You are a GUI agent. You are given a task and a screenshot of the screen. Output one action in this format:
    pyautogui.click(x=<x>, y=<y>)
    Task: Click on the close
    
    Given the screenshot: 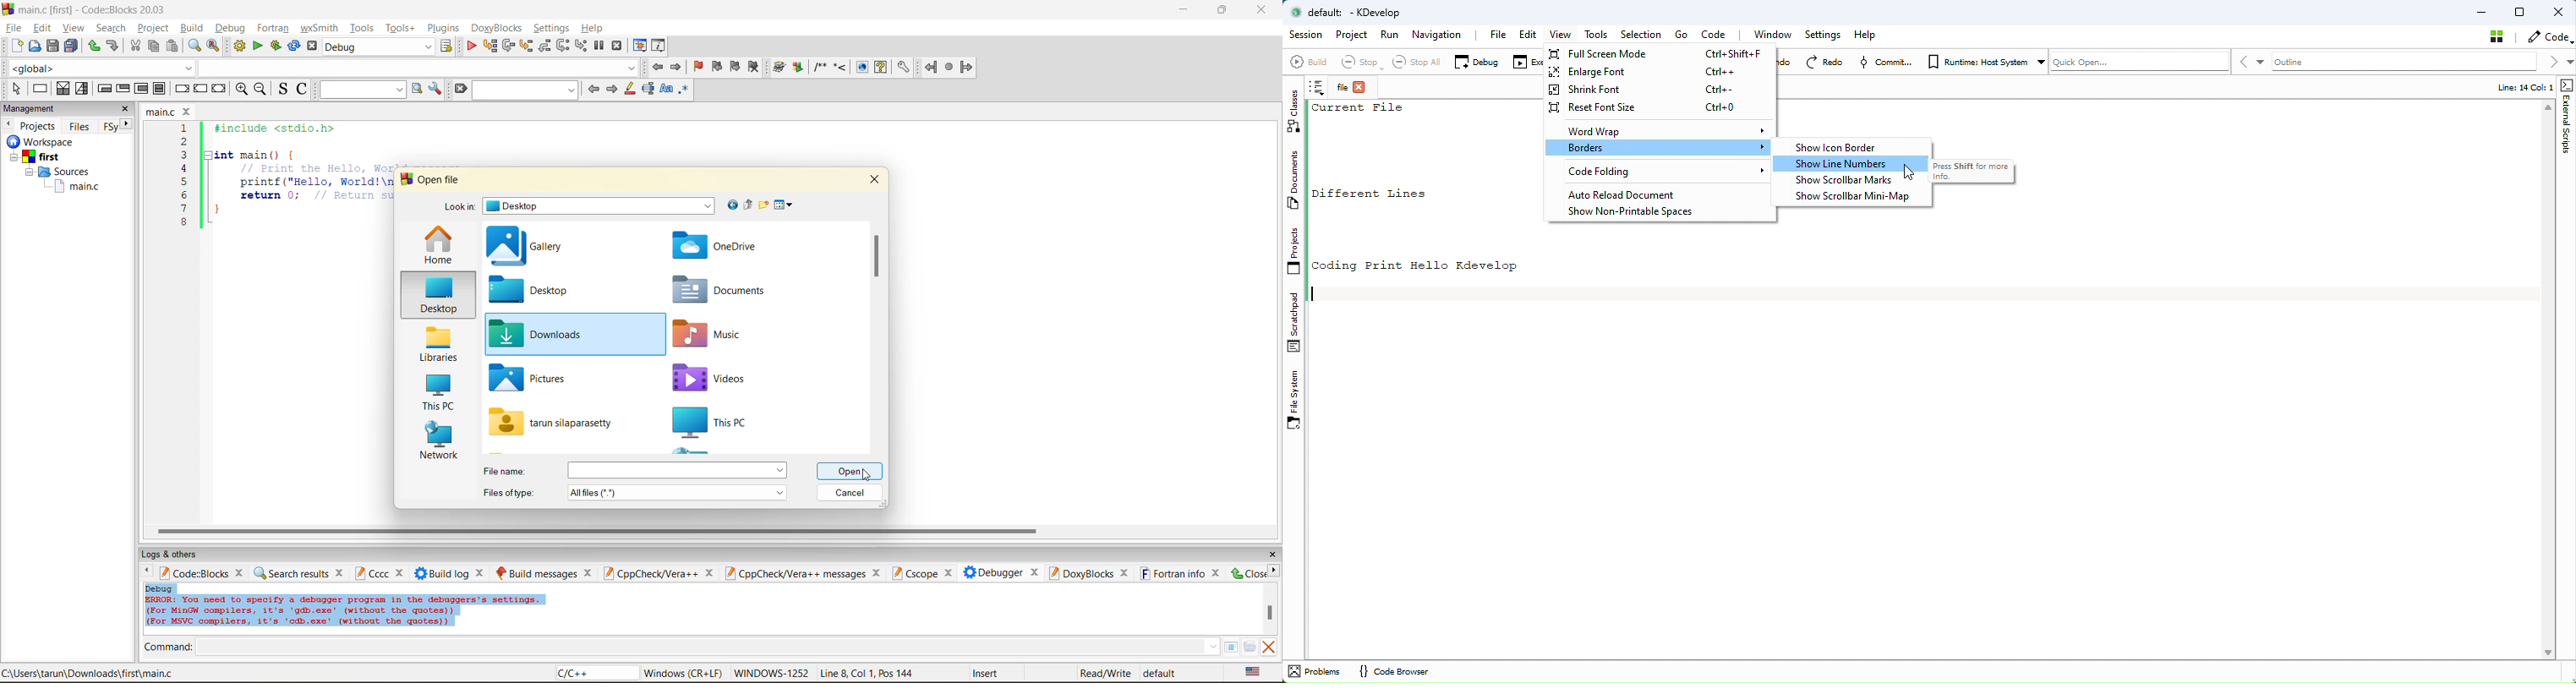 What is the action you would take?
    pyautogui.click(x=1126, y=573)
    